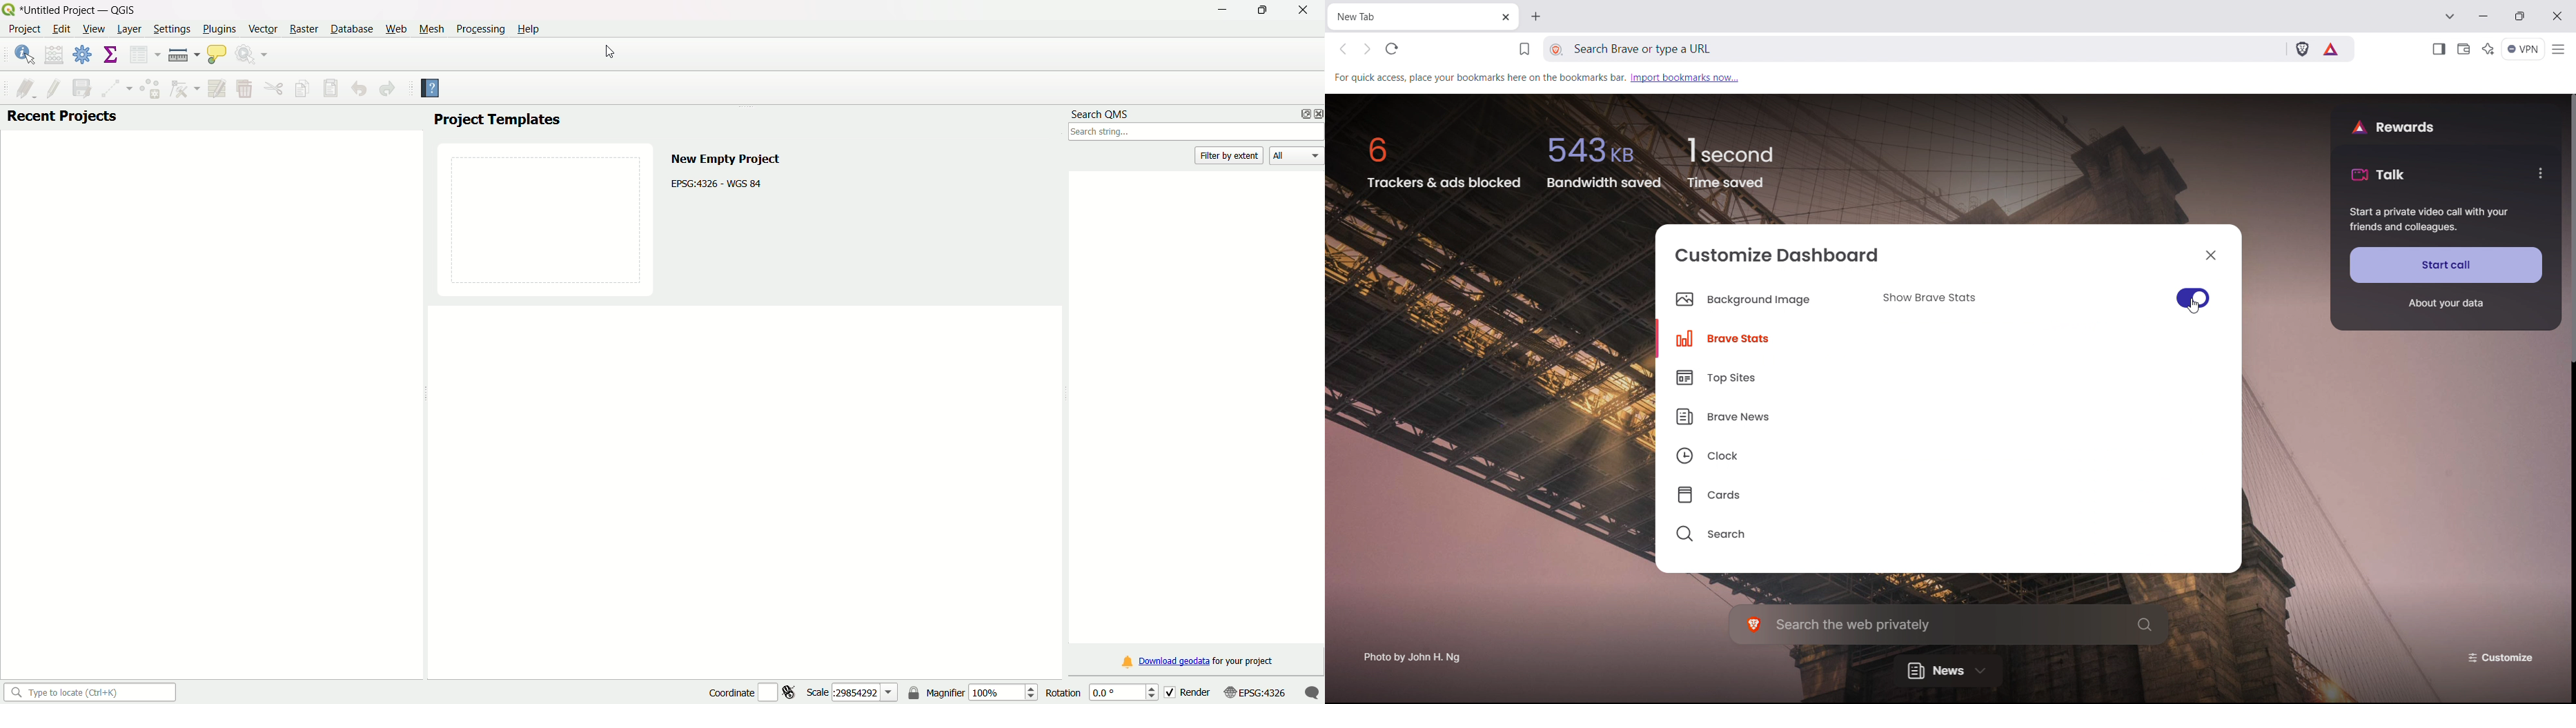 This screenshot has height=728, width=2576. Describe the element at coordinates (80, 87) in the screenshot. I see `save layer edit` at that location.